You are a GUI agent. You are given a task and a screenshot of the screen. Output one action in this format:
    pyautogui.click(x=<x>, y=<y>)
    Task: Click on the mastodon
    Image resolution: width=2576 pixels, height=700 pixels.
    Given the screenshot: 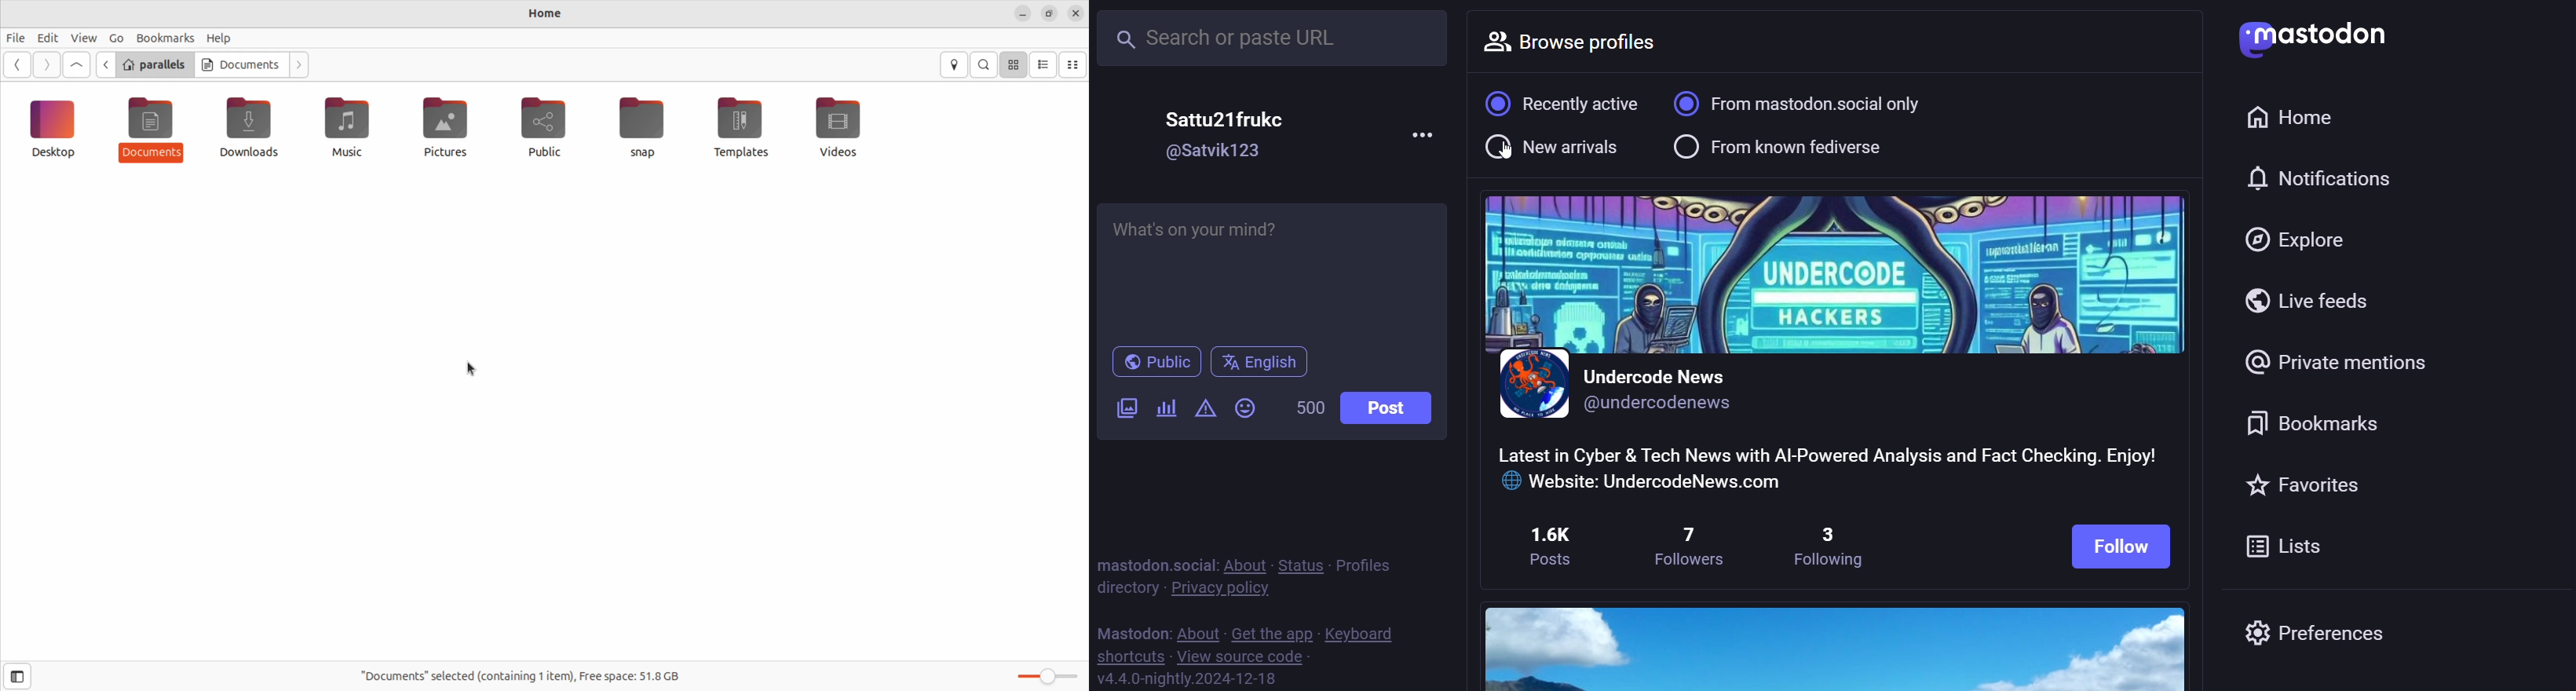 What is the action you would take?
    pyautogui.click(x=1132, y=630)
    